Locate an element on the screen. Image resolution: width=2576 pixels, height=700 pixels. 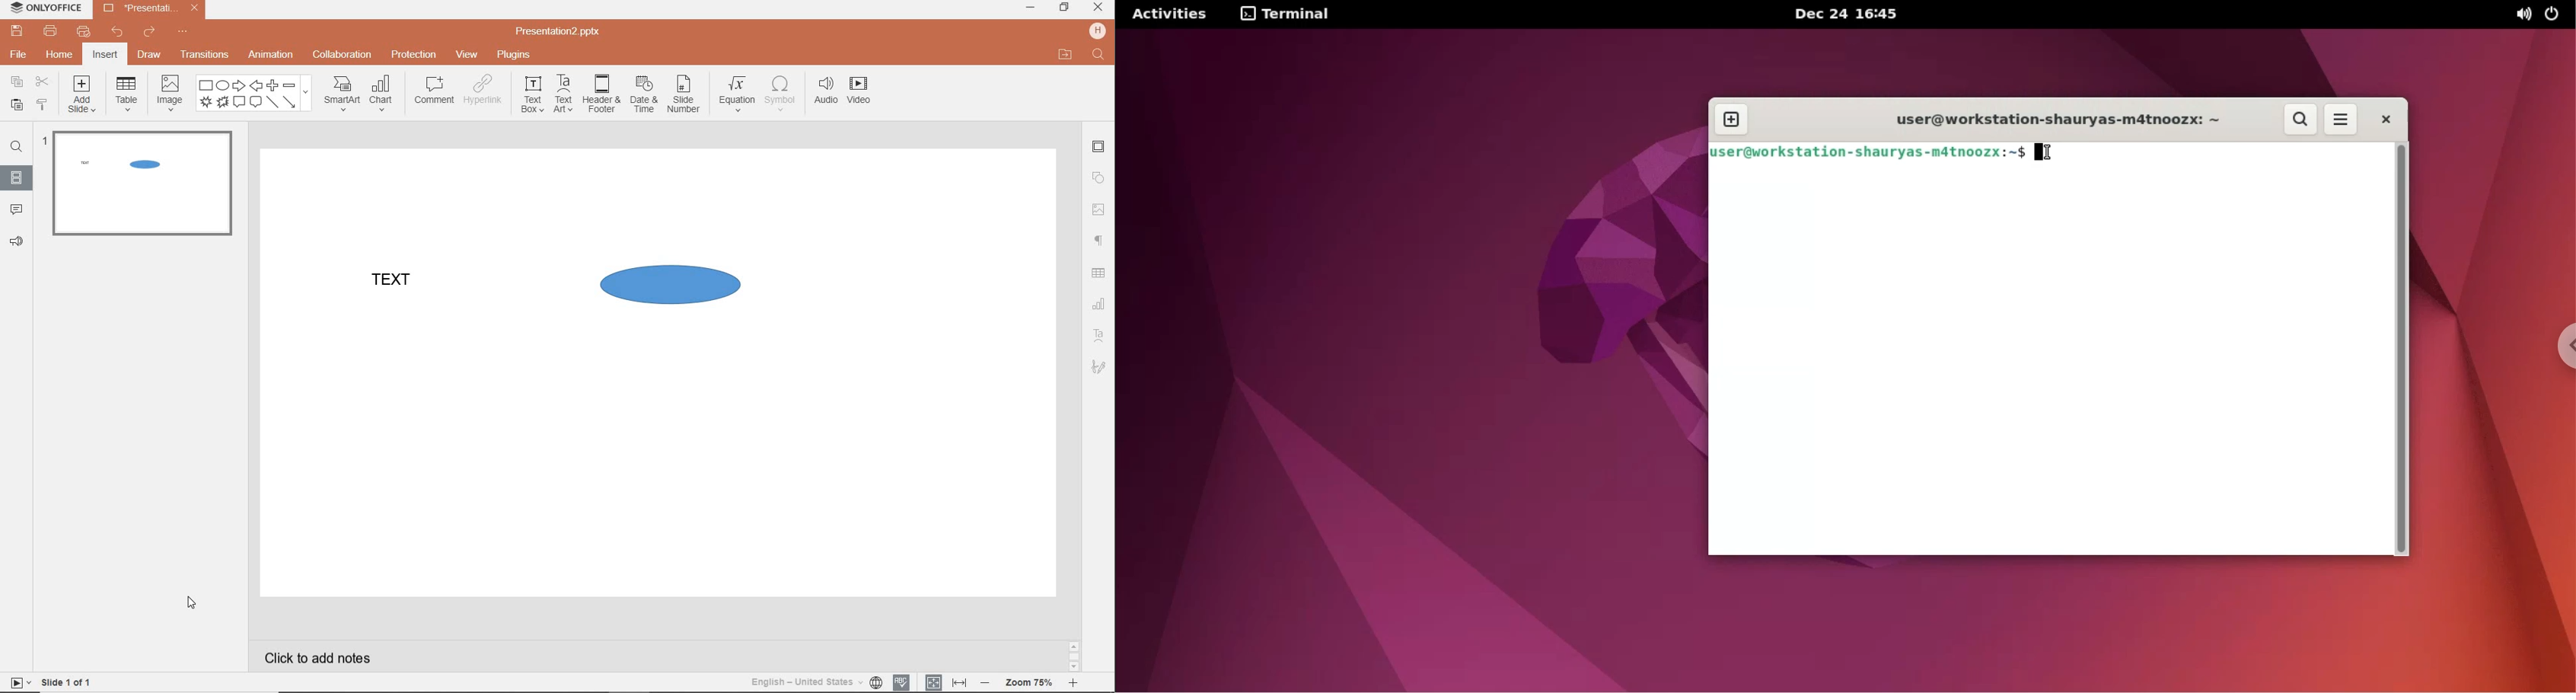
HP is located at coordinates (1099, 31).